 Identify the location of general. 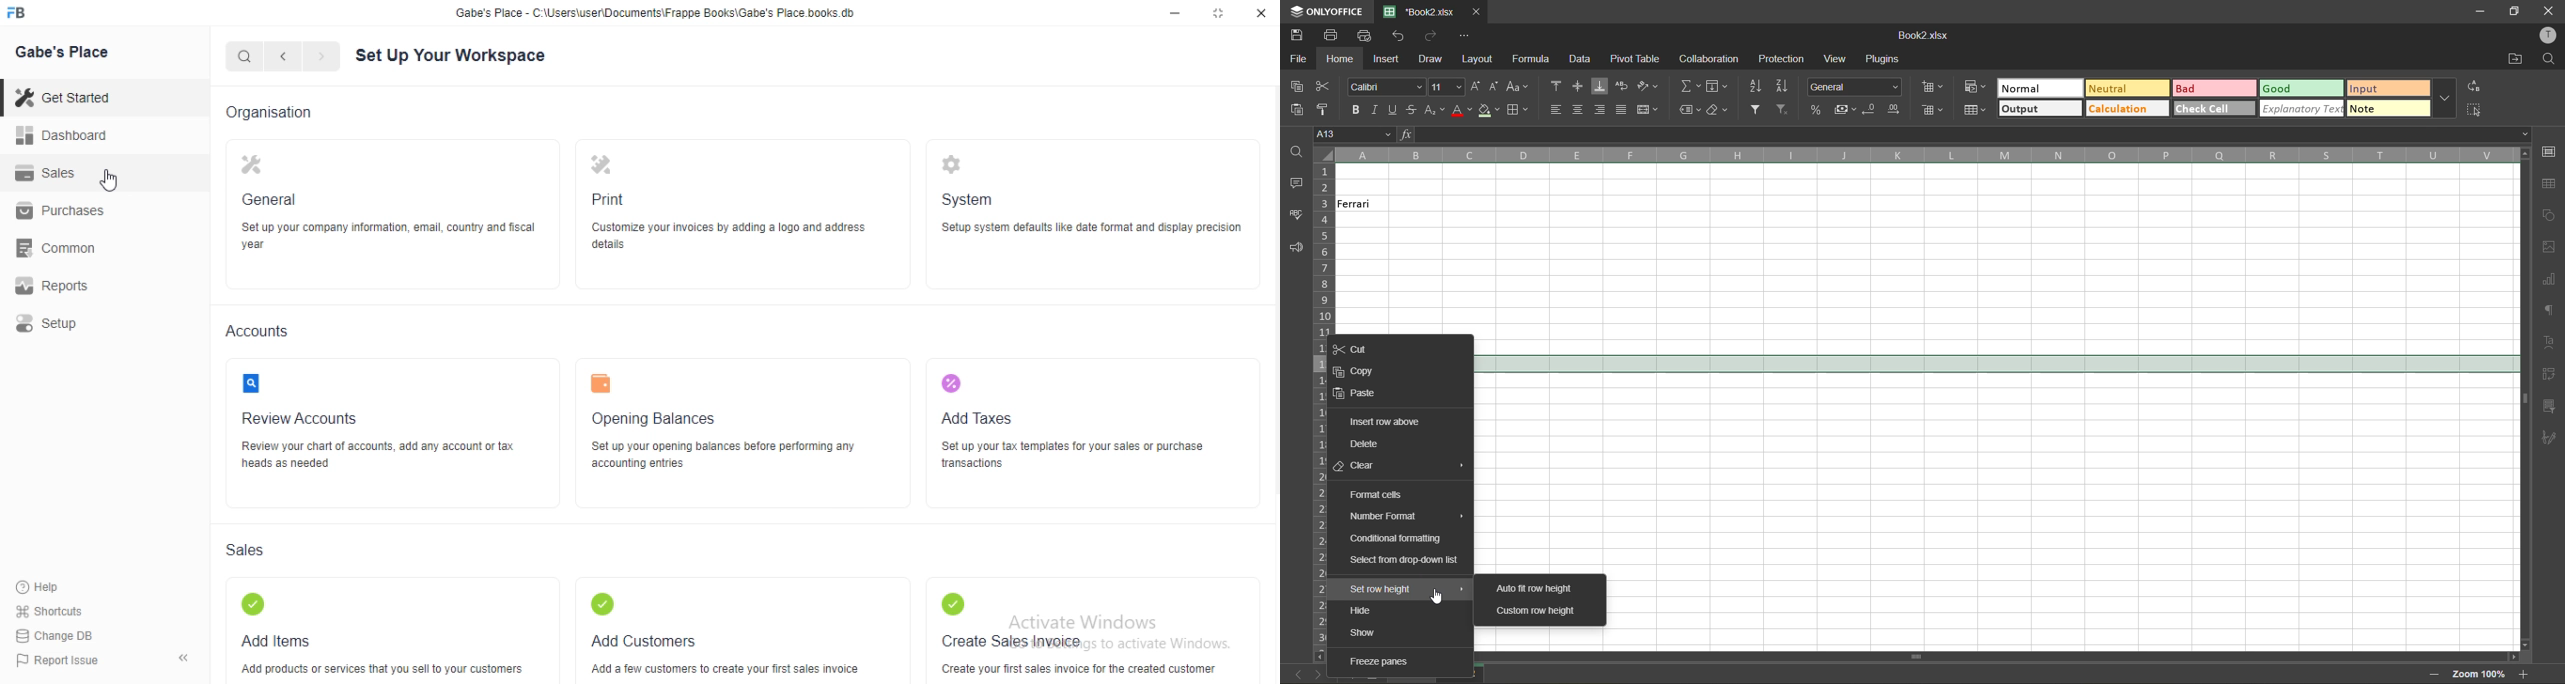
(269, 198).